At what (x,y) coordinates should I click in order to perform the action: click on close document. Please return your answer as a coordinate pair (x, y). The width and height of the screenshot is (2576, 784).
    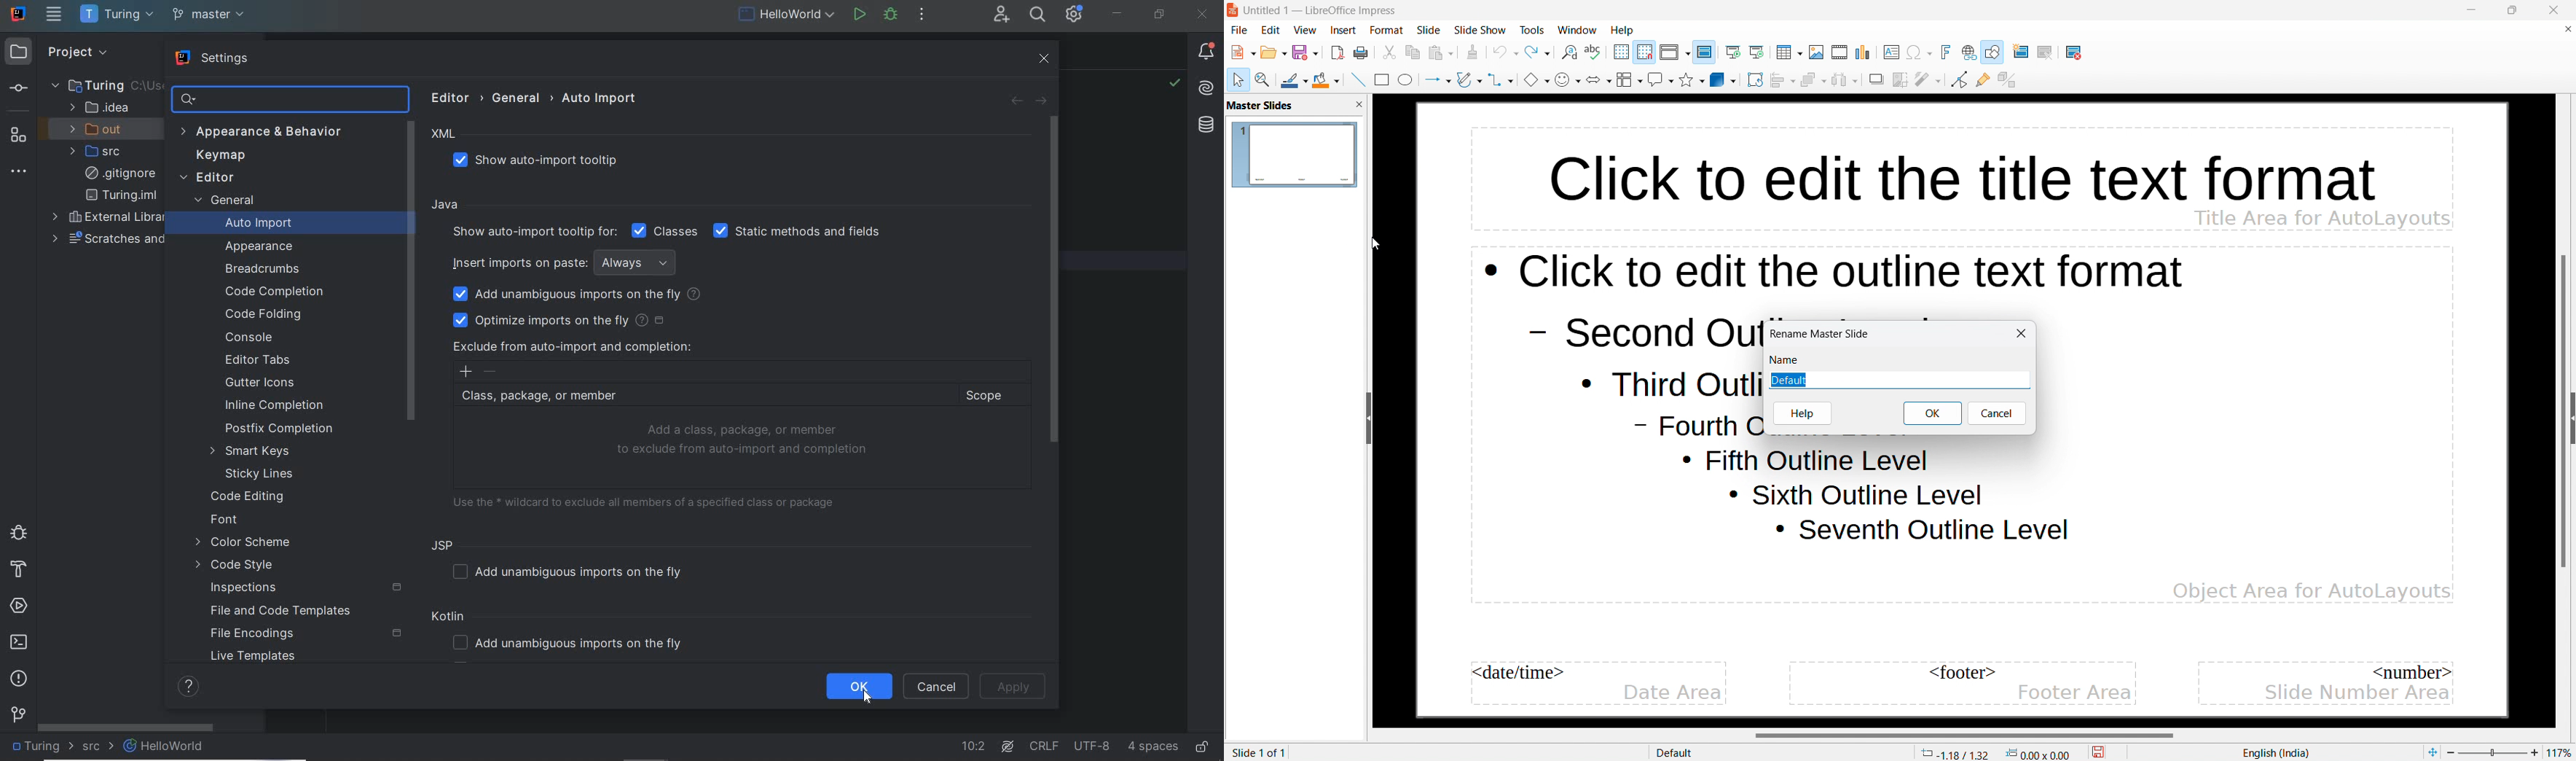
    Looking at the image, I should click on (2567, 29).